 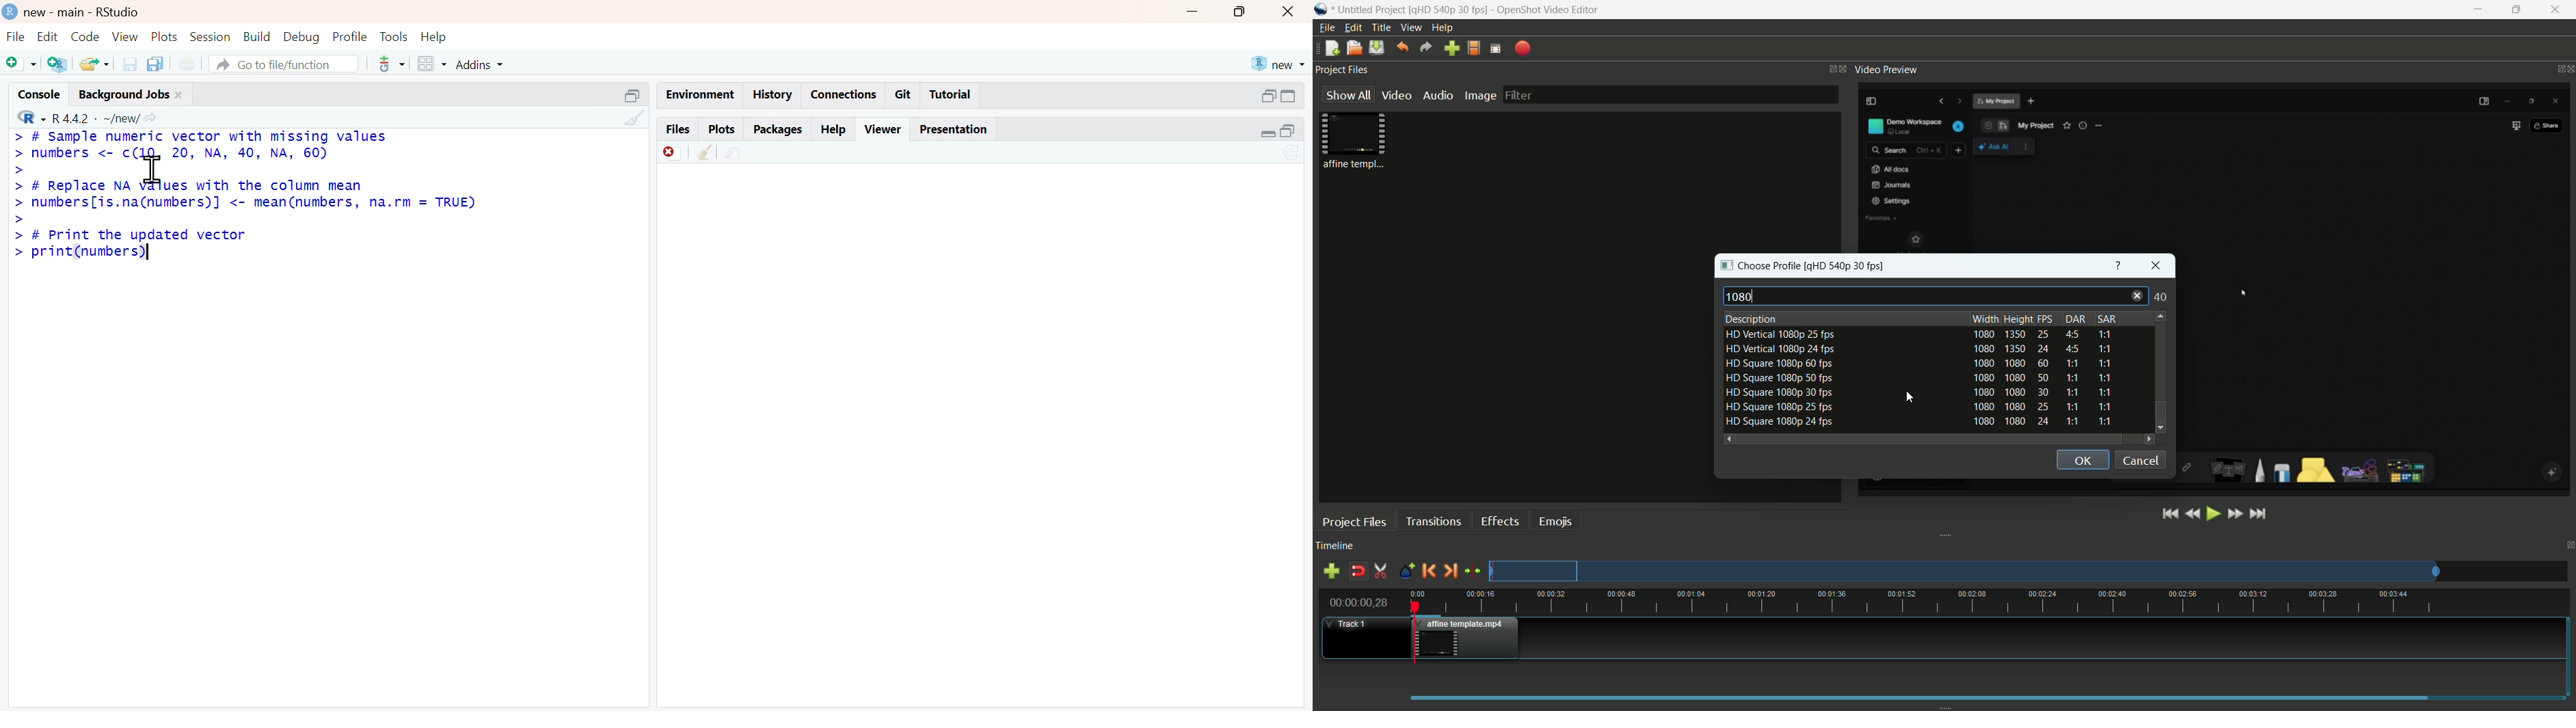 I want to click on new, so click(x=1280, y=65).